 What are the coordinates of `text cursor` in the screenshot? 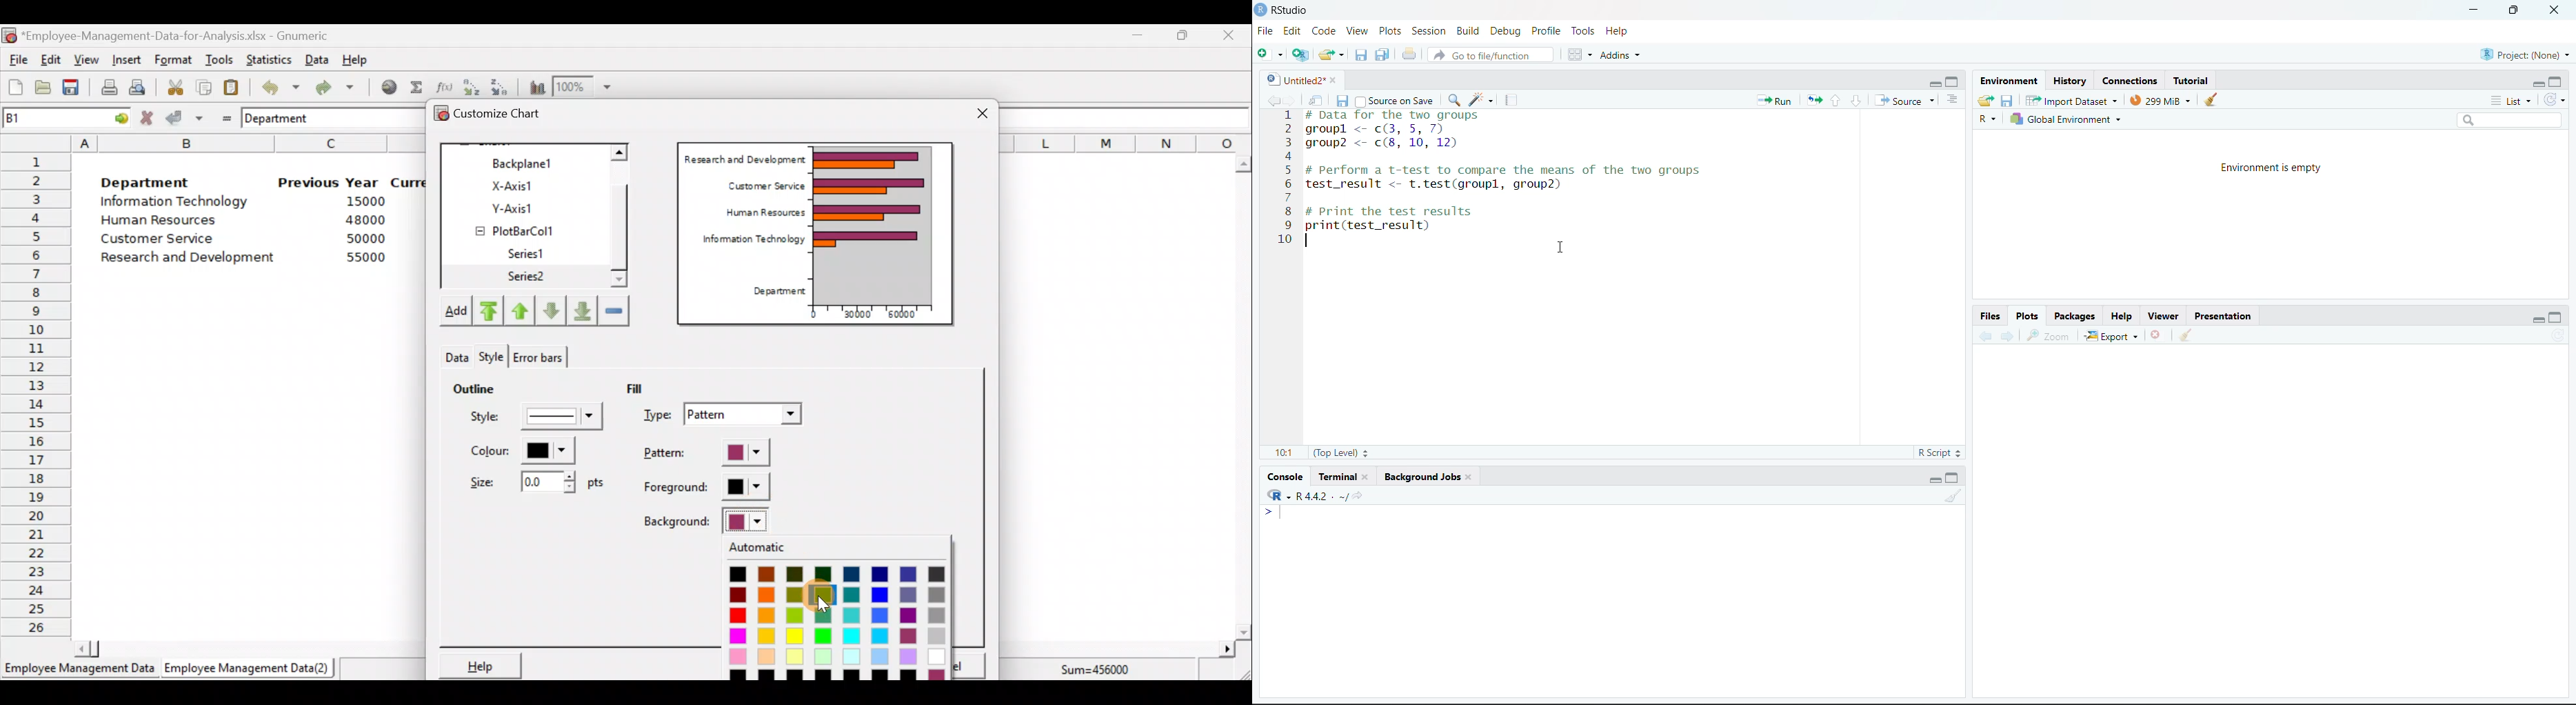 It's located at (1282, 512).